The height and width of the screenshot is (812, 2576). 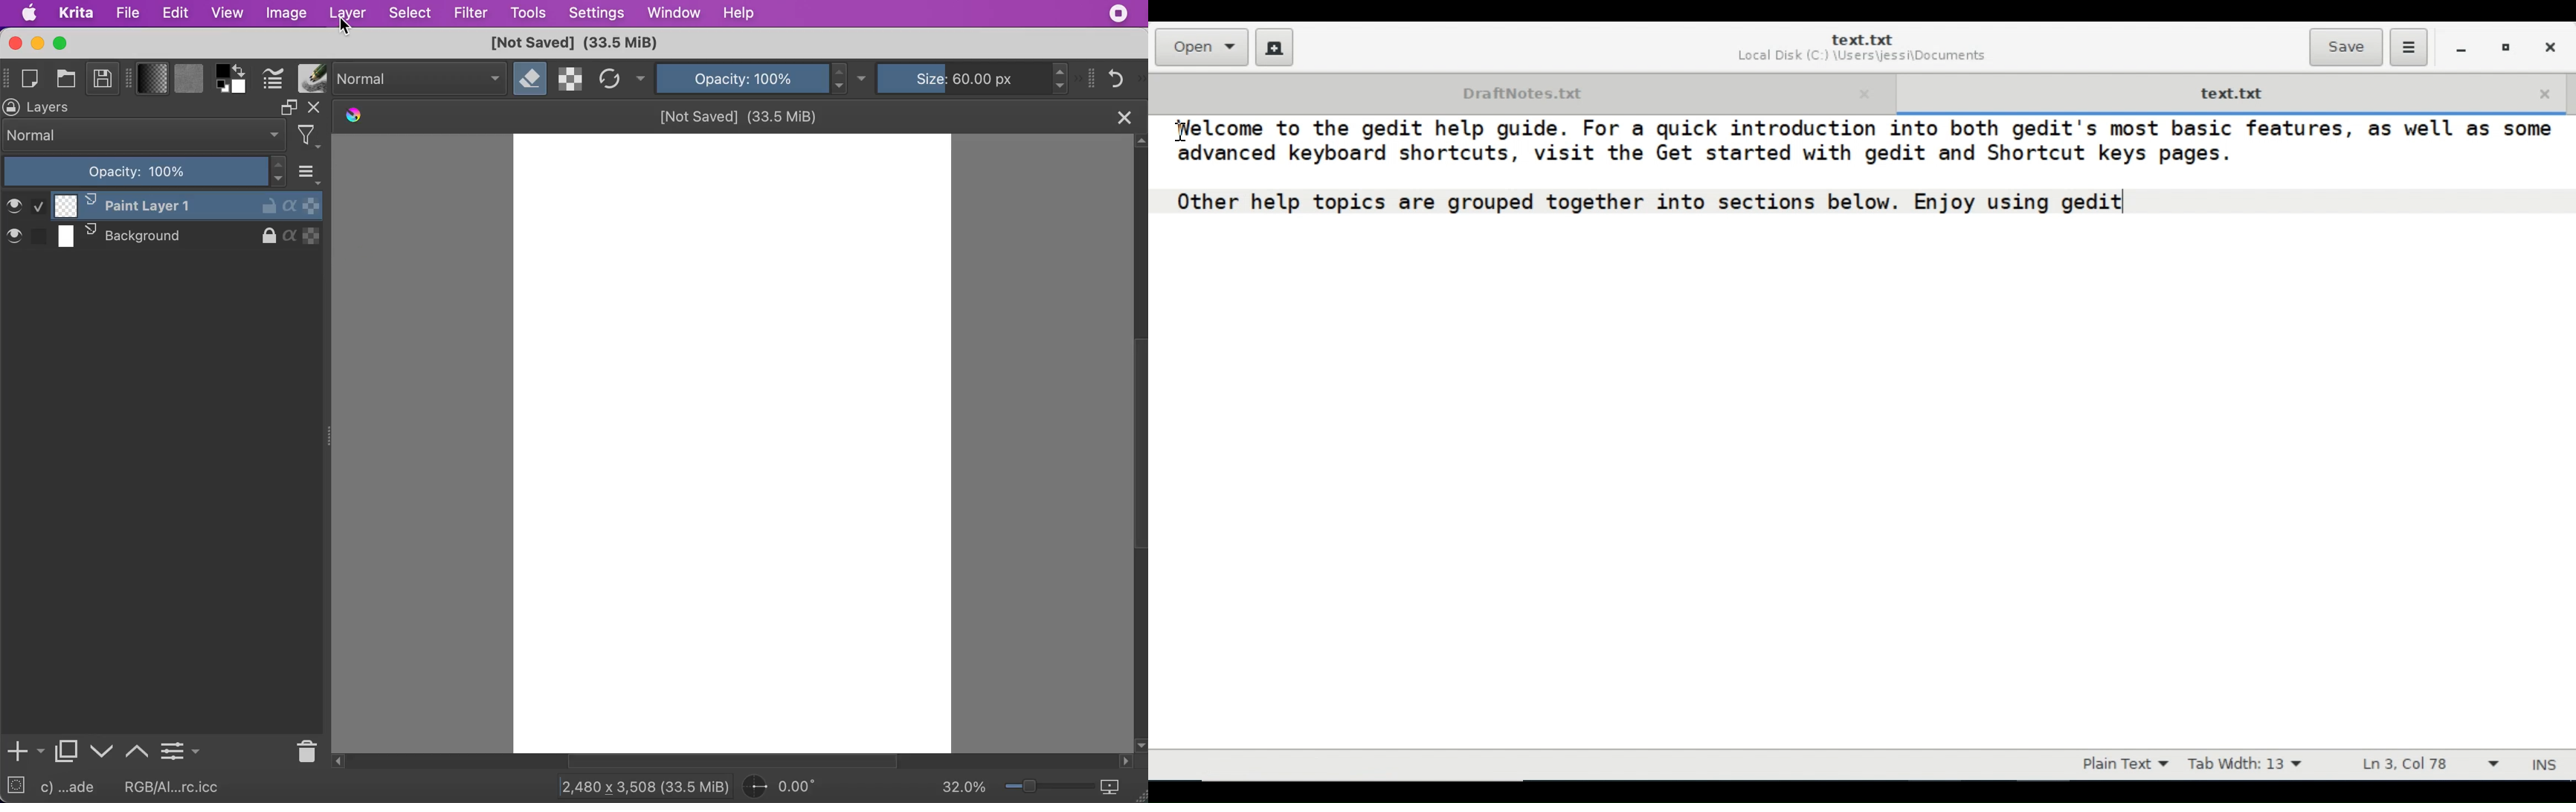 I want to click on krita, so click(x=77, y=14).